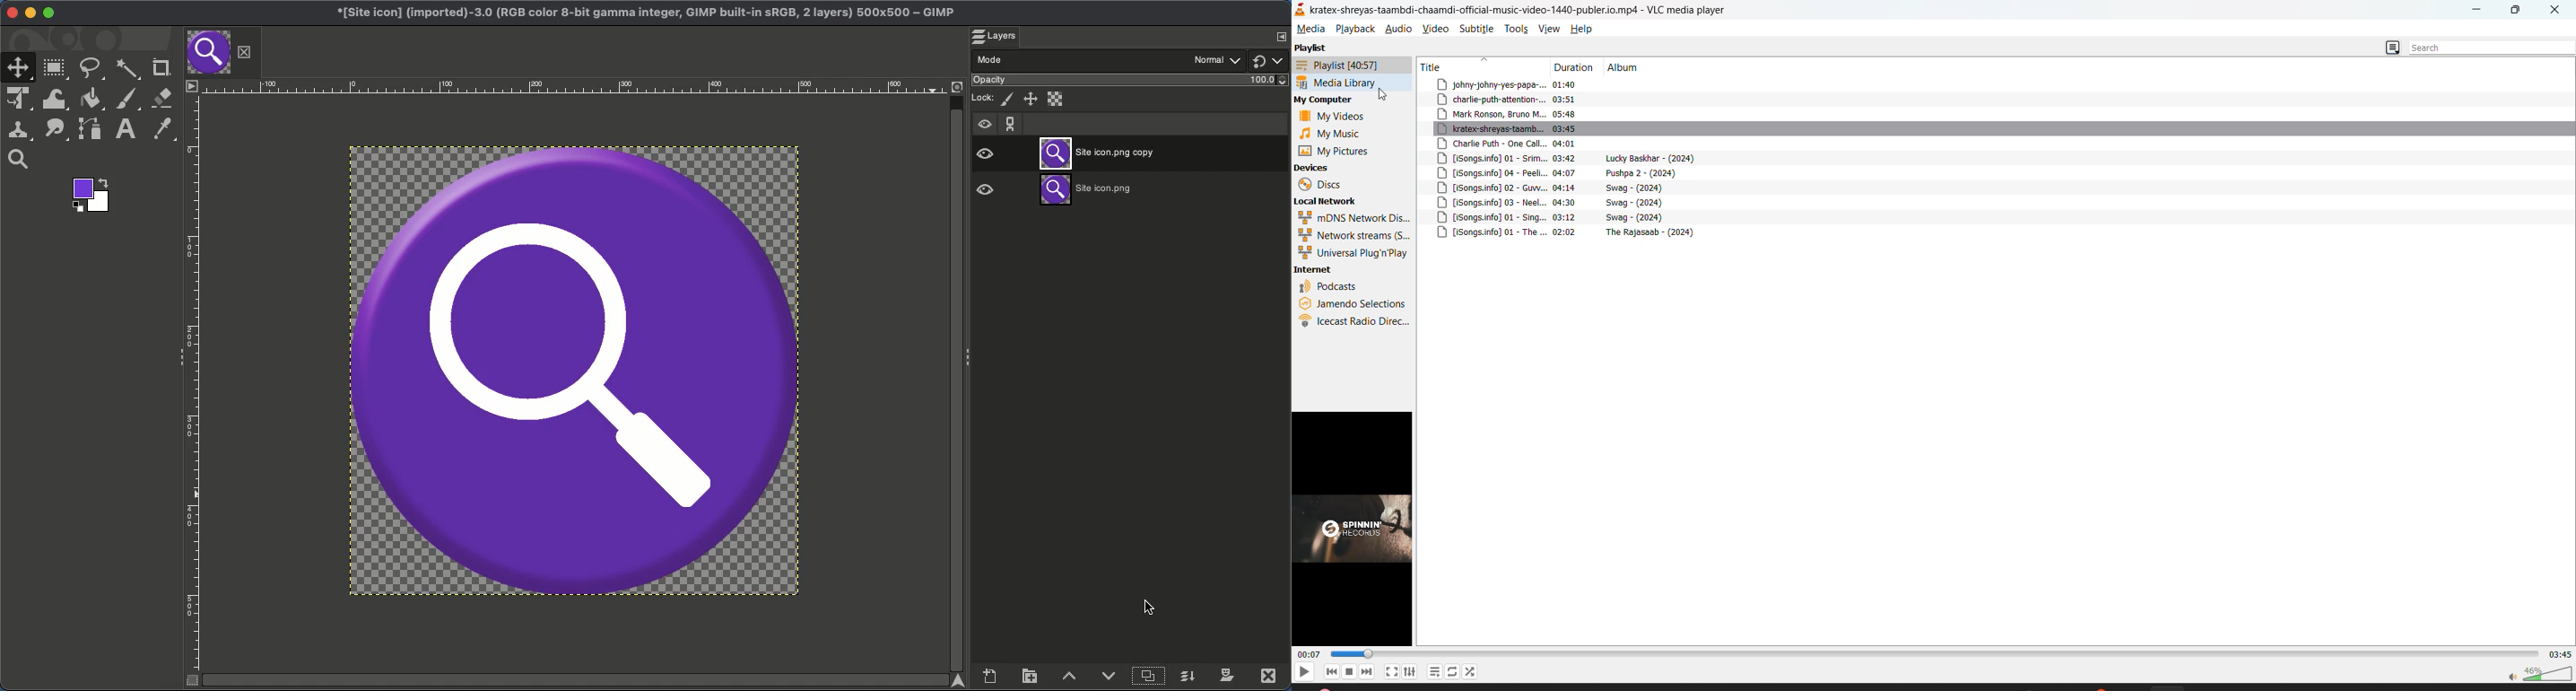 The height and width of the screenshot is (700, 2576). I want to click on view, so click(997, 191).